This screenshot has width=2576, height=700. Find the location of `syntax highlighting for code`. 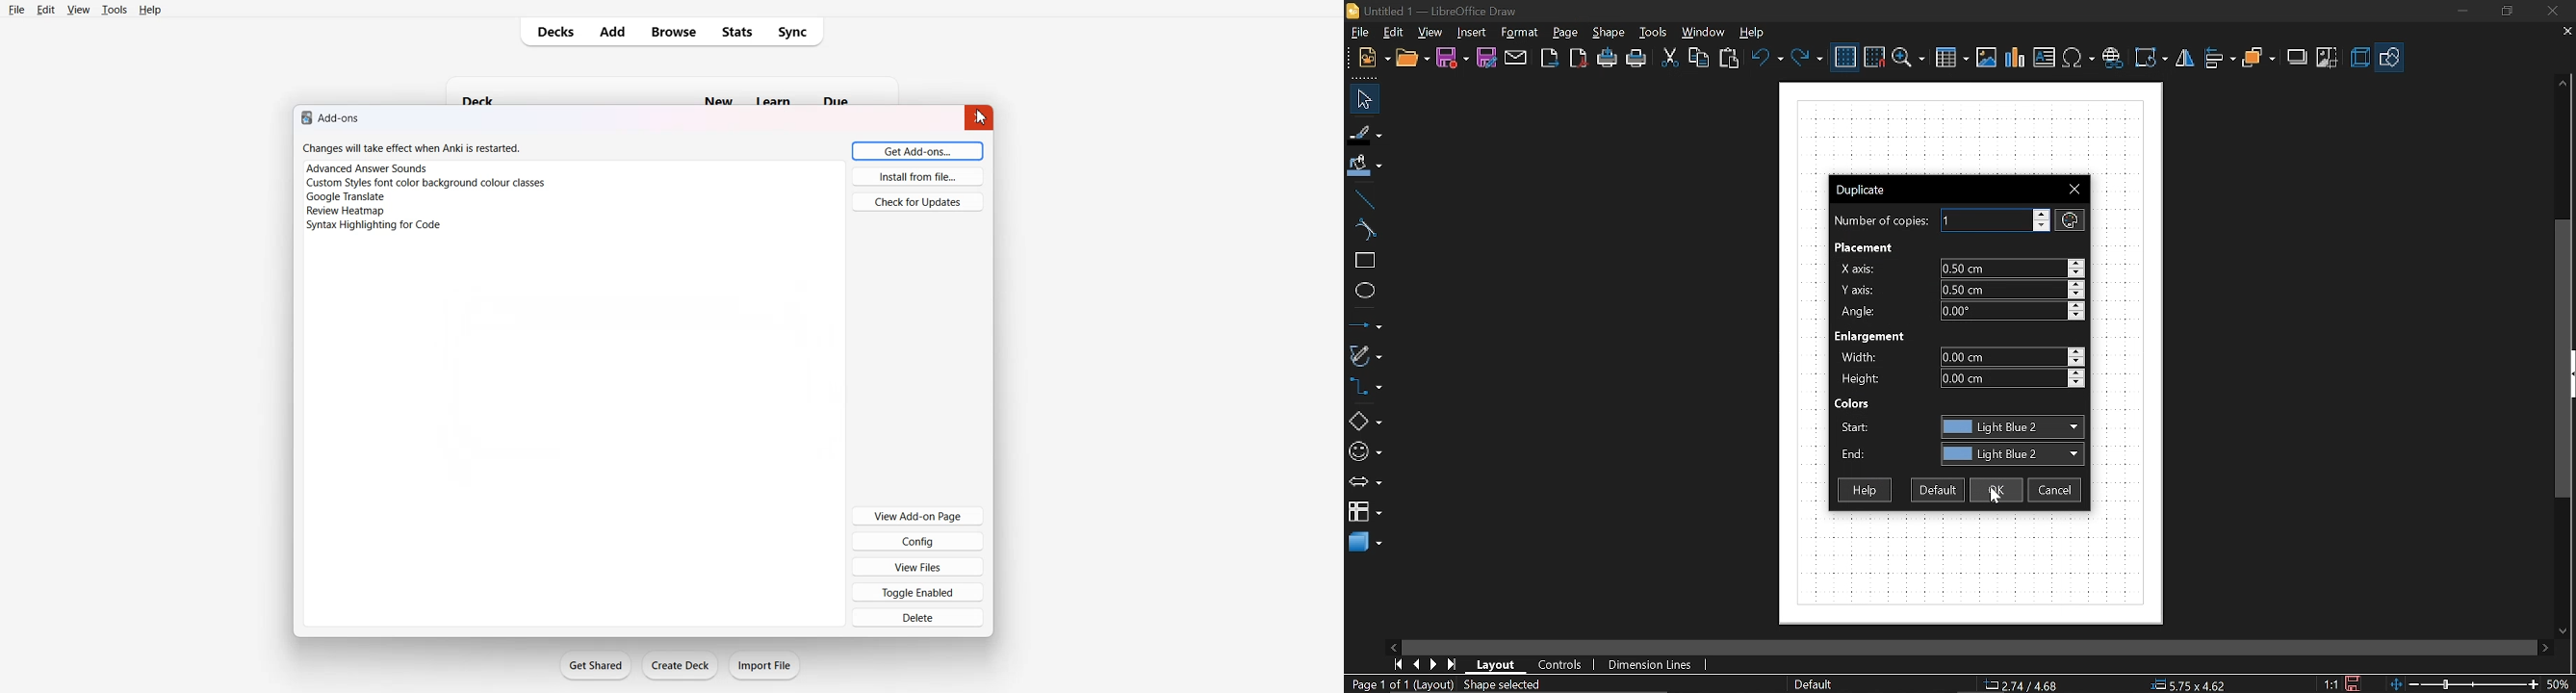

syntax highlighting for code is located at coordinates (375, 225).